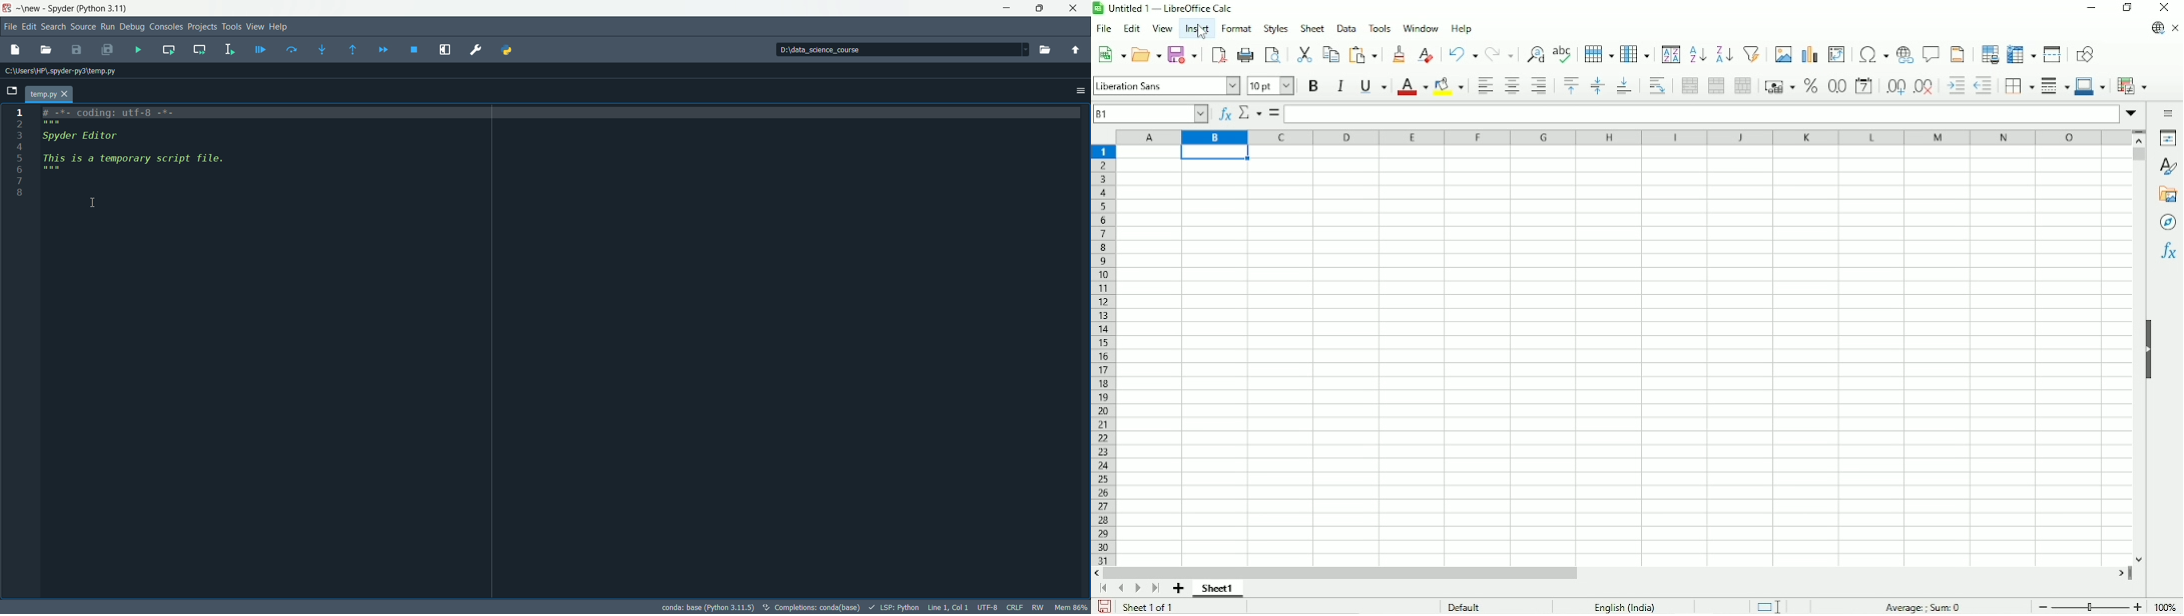  I want to click on Restore down, so click(2129, 9).